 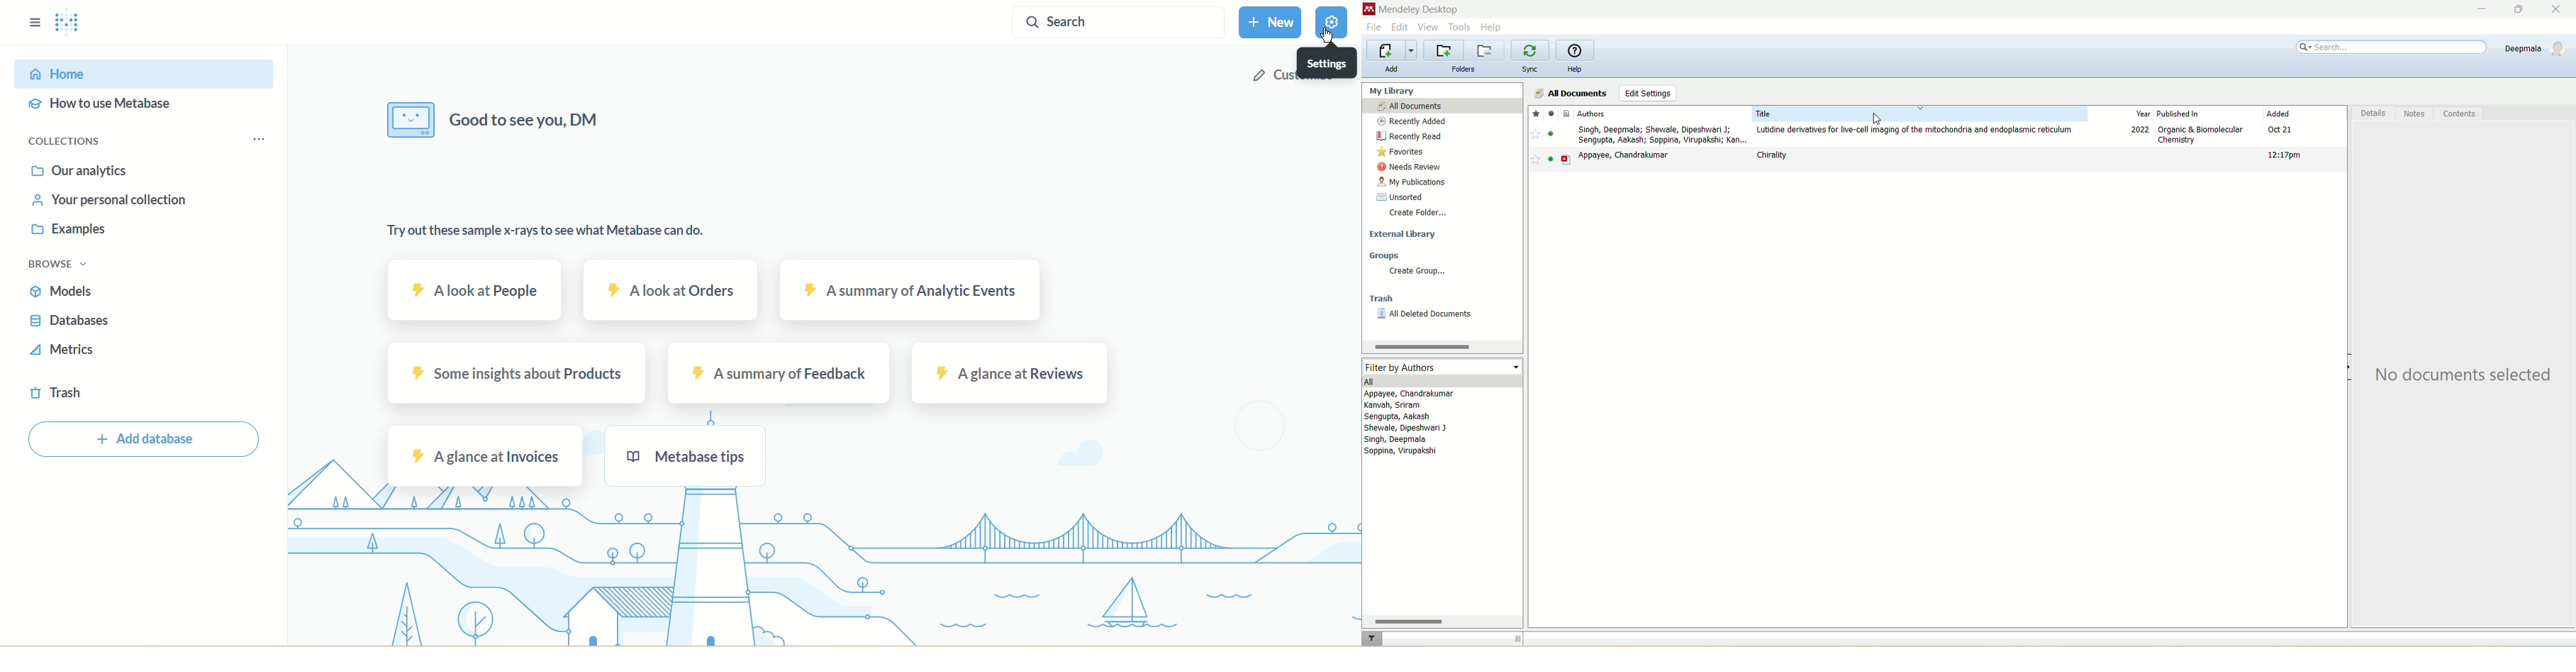 What do you see at coordinates (1421, 213) in the screenshot?
I see `create folder` at bounding box center [1421, 213].